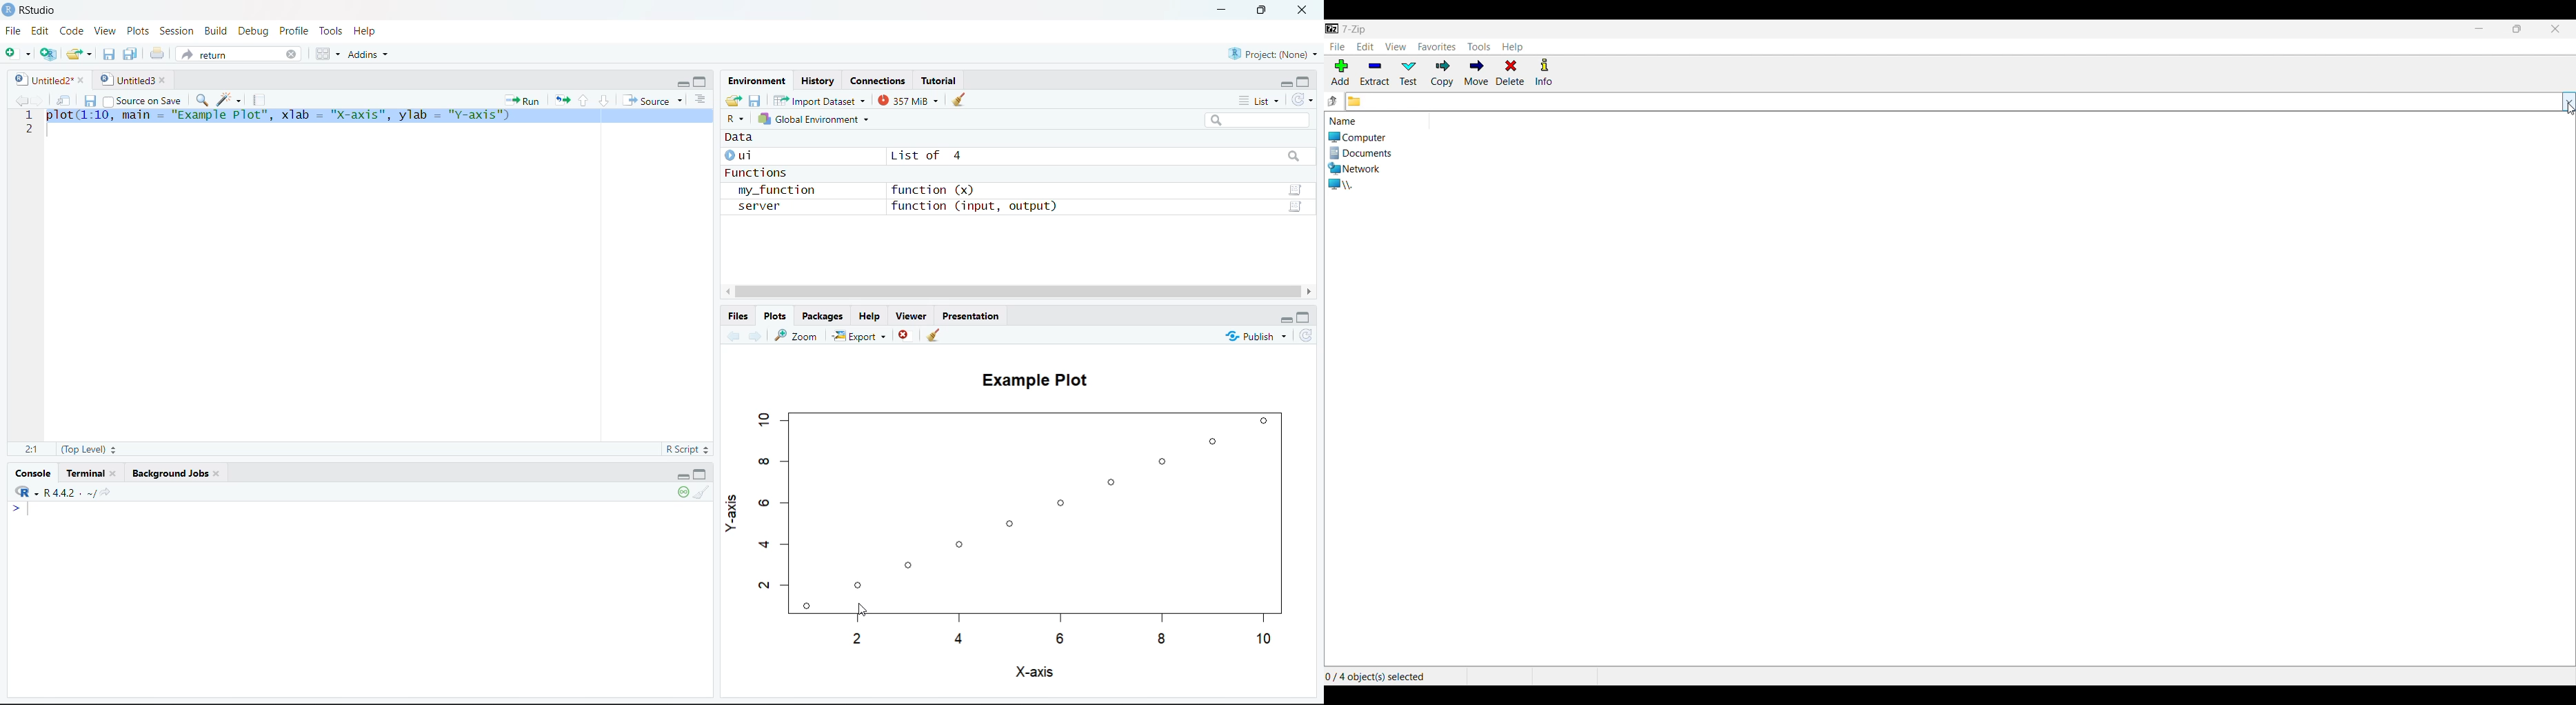 The image size is (2576, 728). What do you see at coordinates (1256, 335) in the screenshot?
I see `Publish` at bounding box center [1256, 335].